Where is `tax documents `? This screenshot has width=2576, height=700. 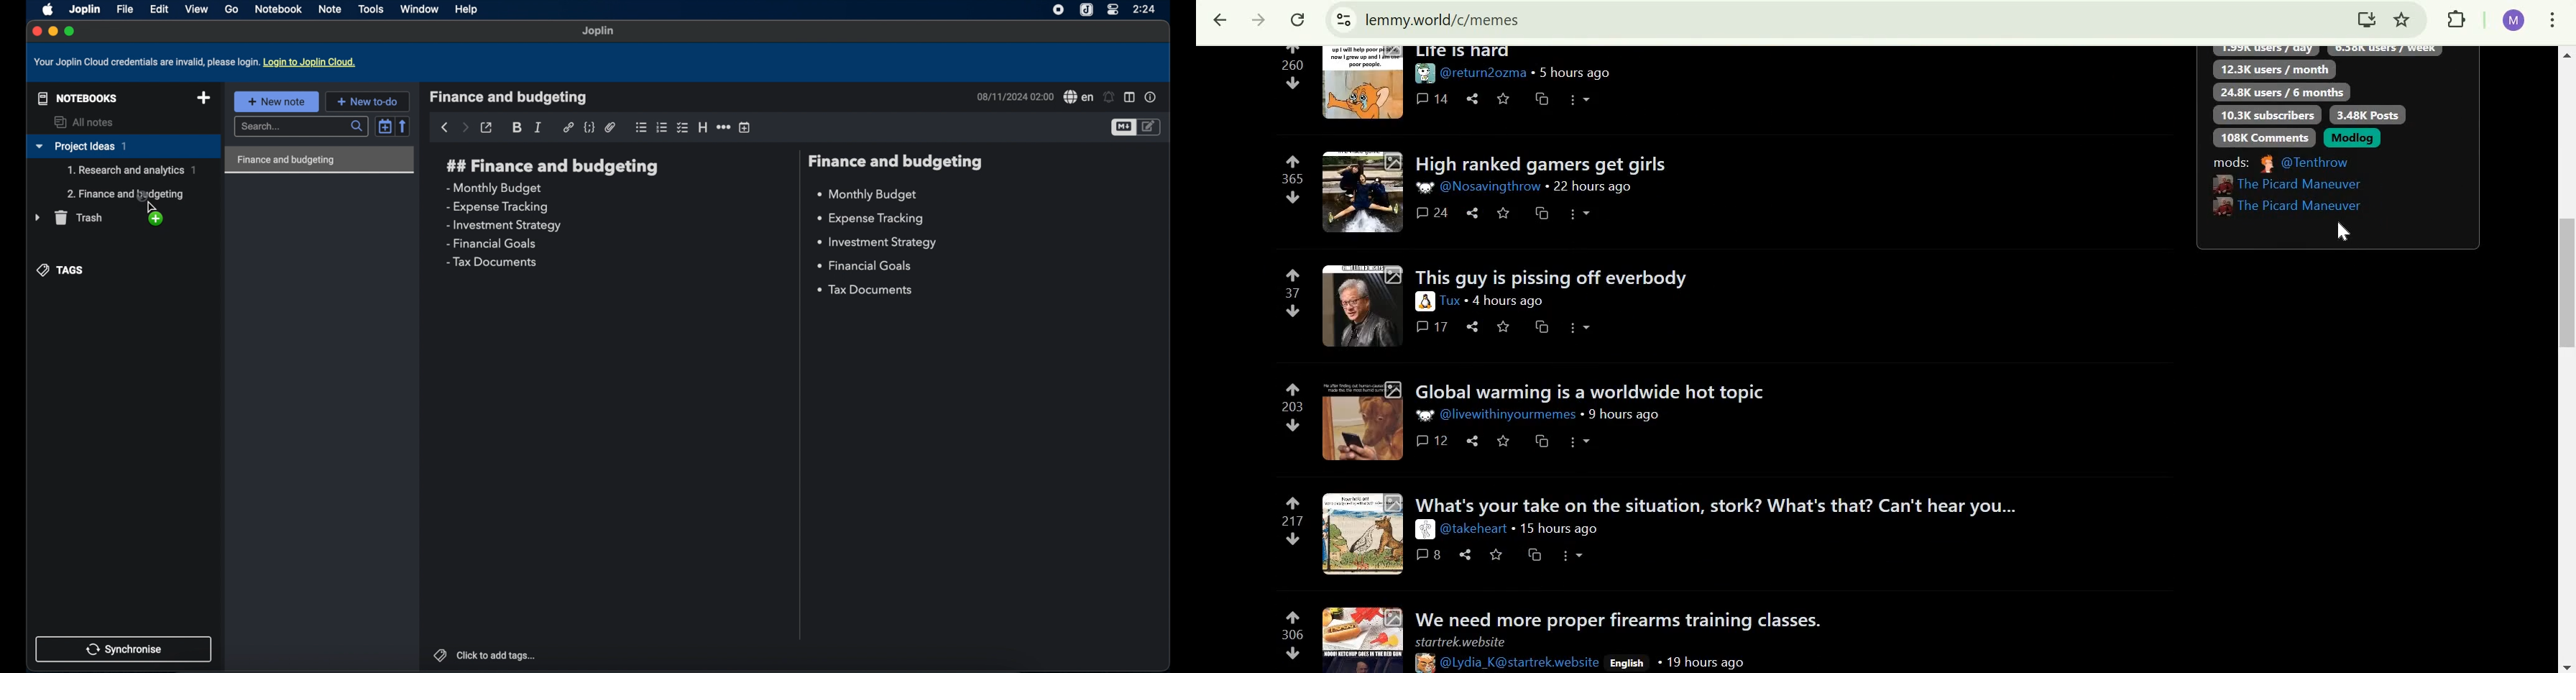
tax documents  is located at coordinates (491, 262).